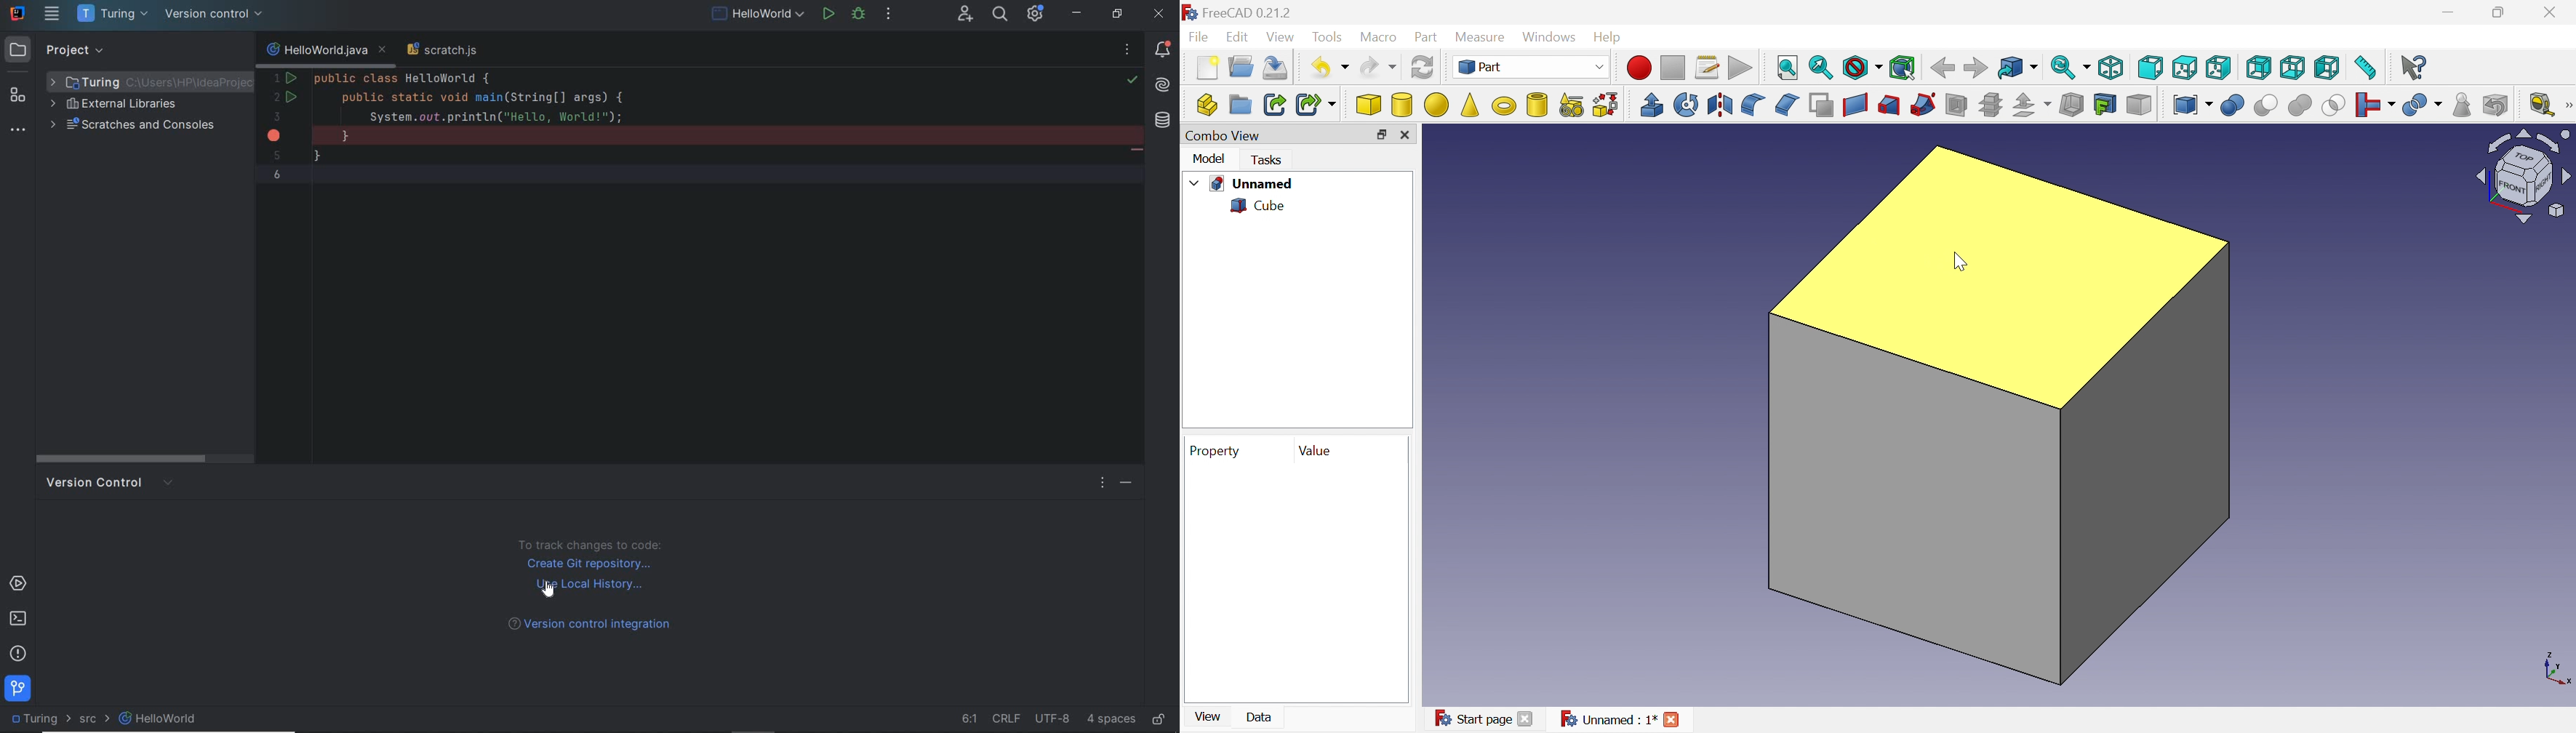  What do you see at coordinates (2034, 105) in the screenshot?
I see `Offset` at bounding box center [2034, 105].